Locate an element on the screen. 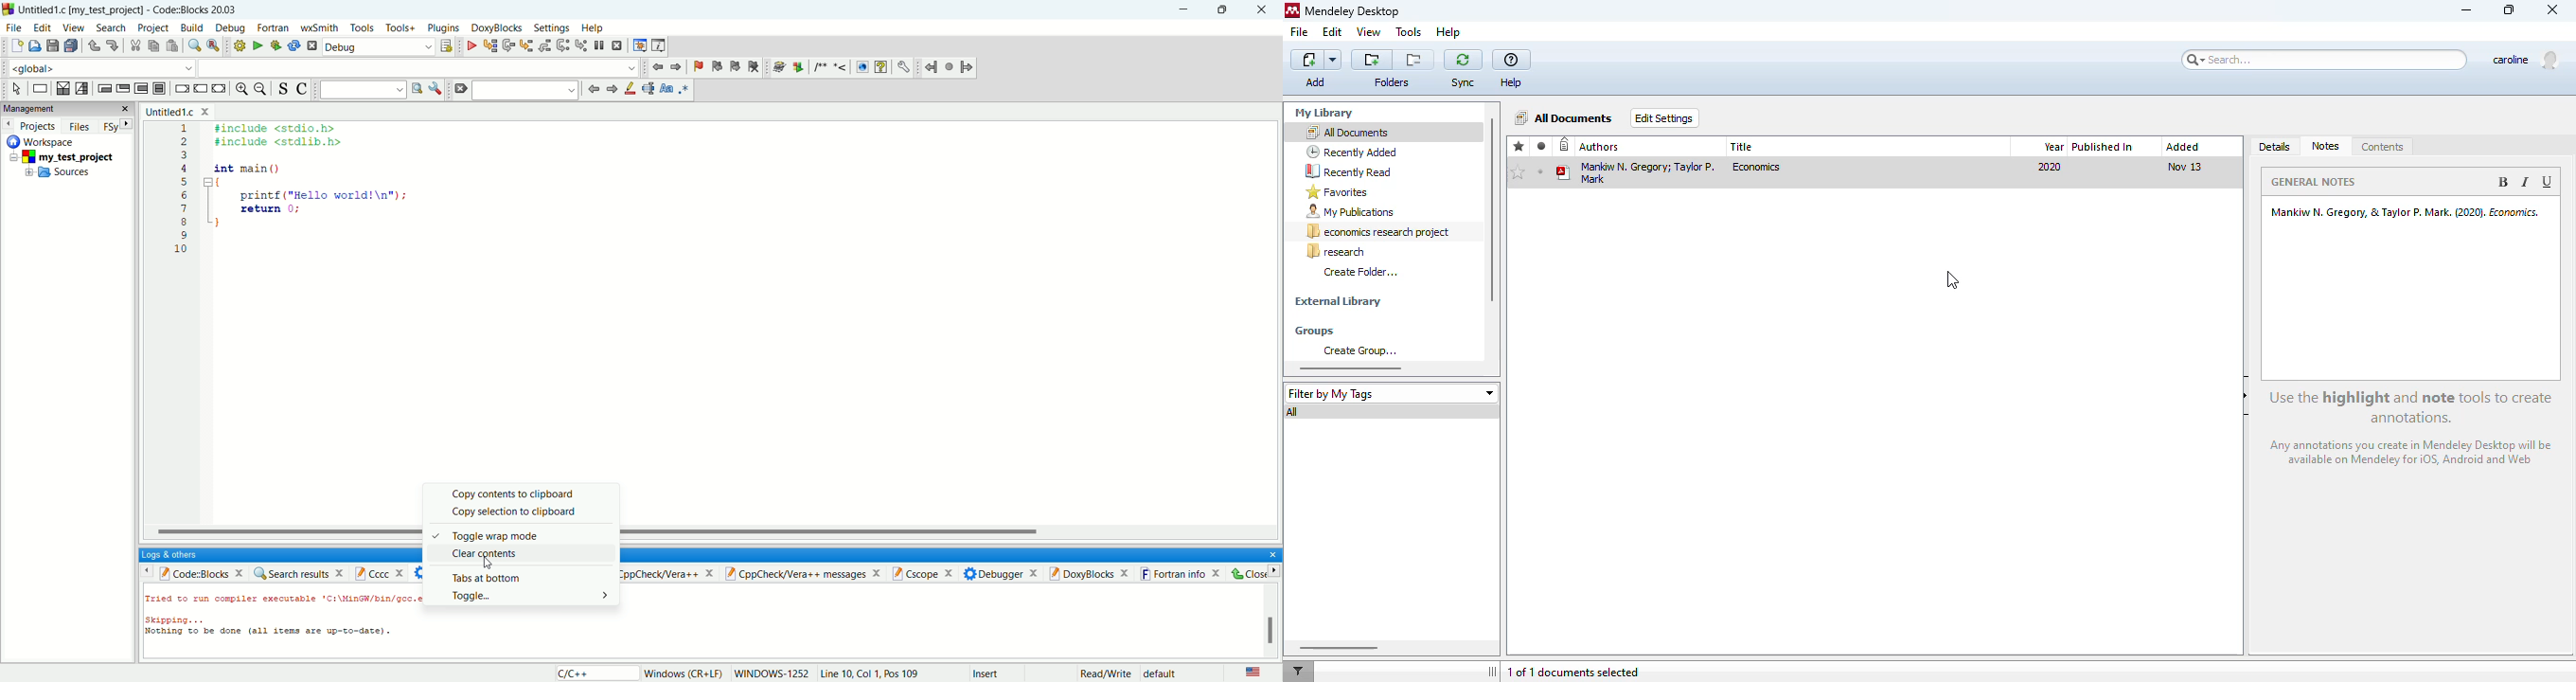 The width and height of the screenshot is (2576, 700). edit is located at coordinates (1332, 31).